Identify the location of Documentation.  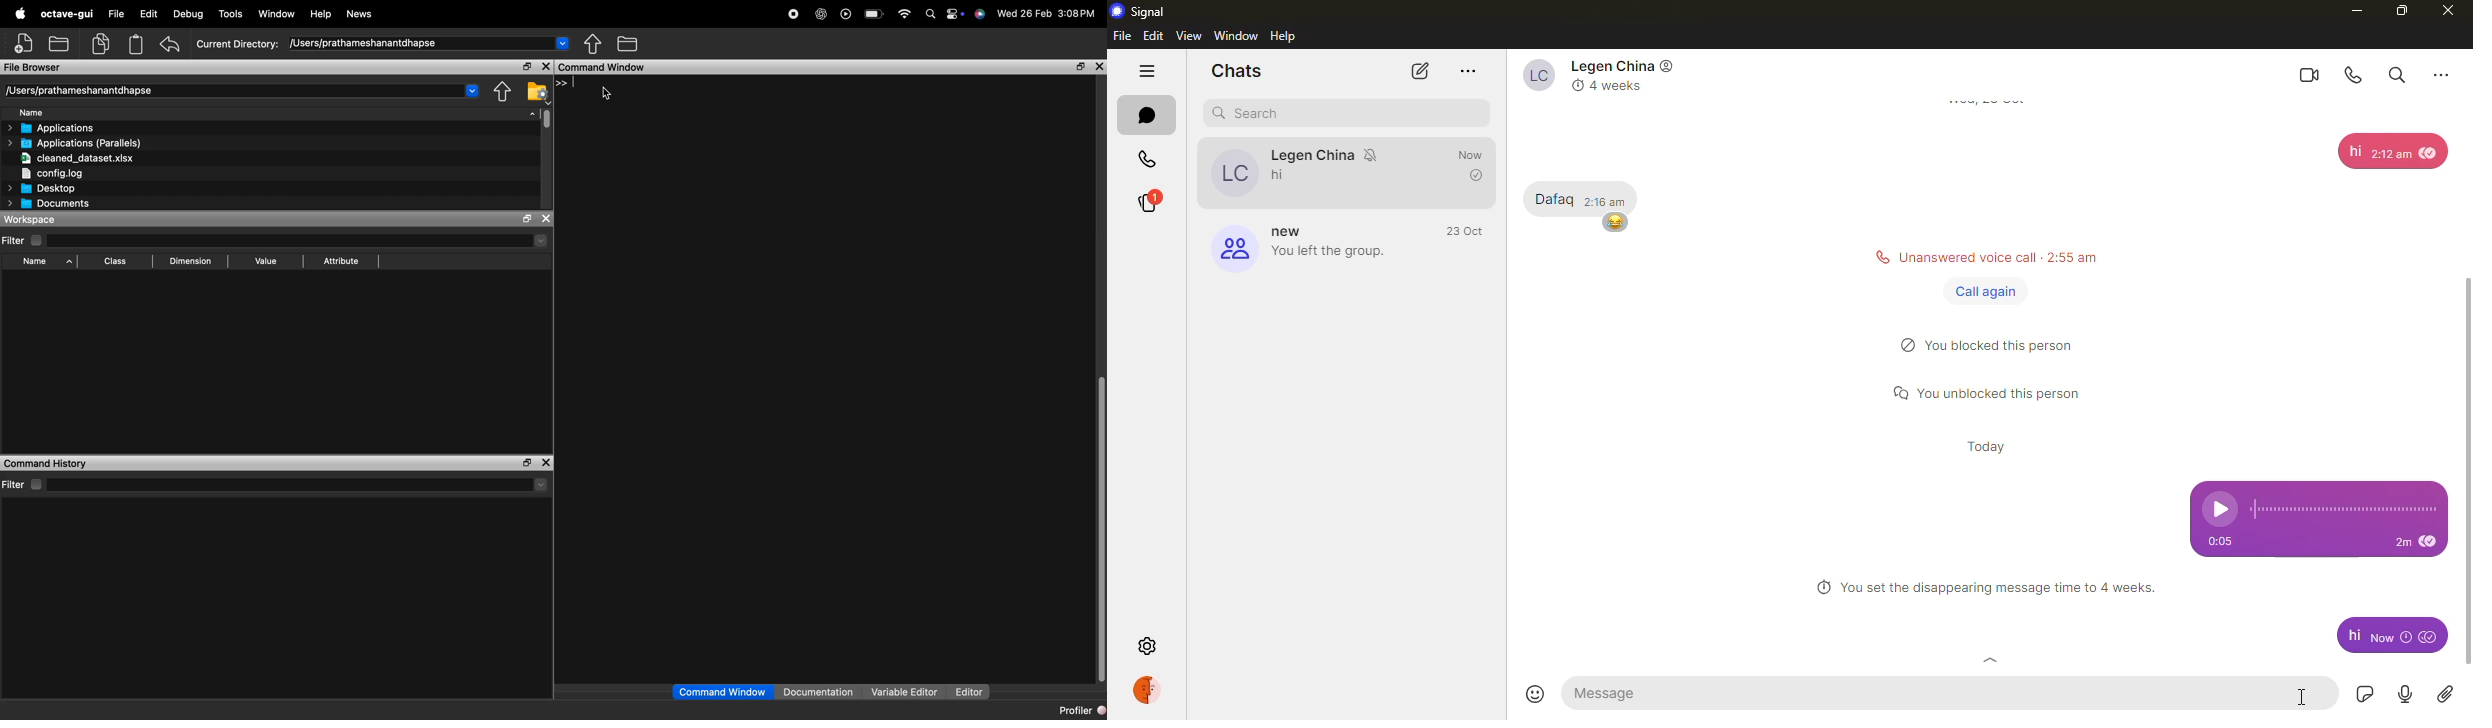
(818, 693).